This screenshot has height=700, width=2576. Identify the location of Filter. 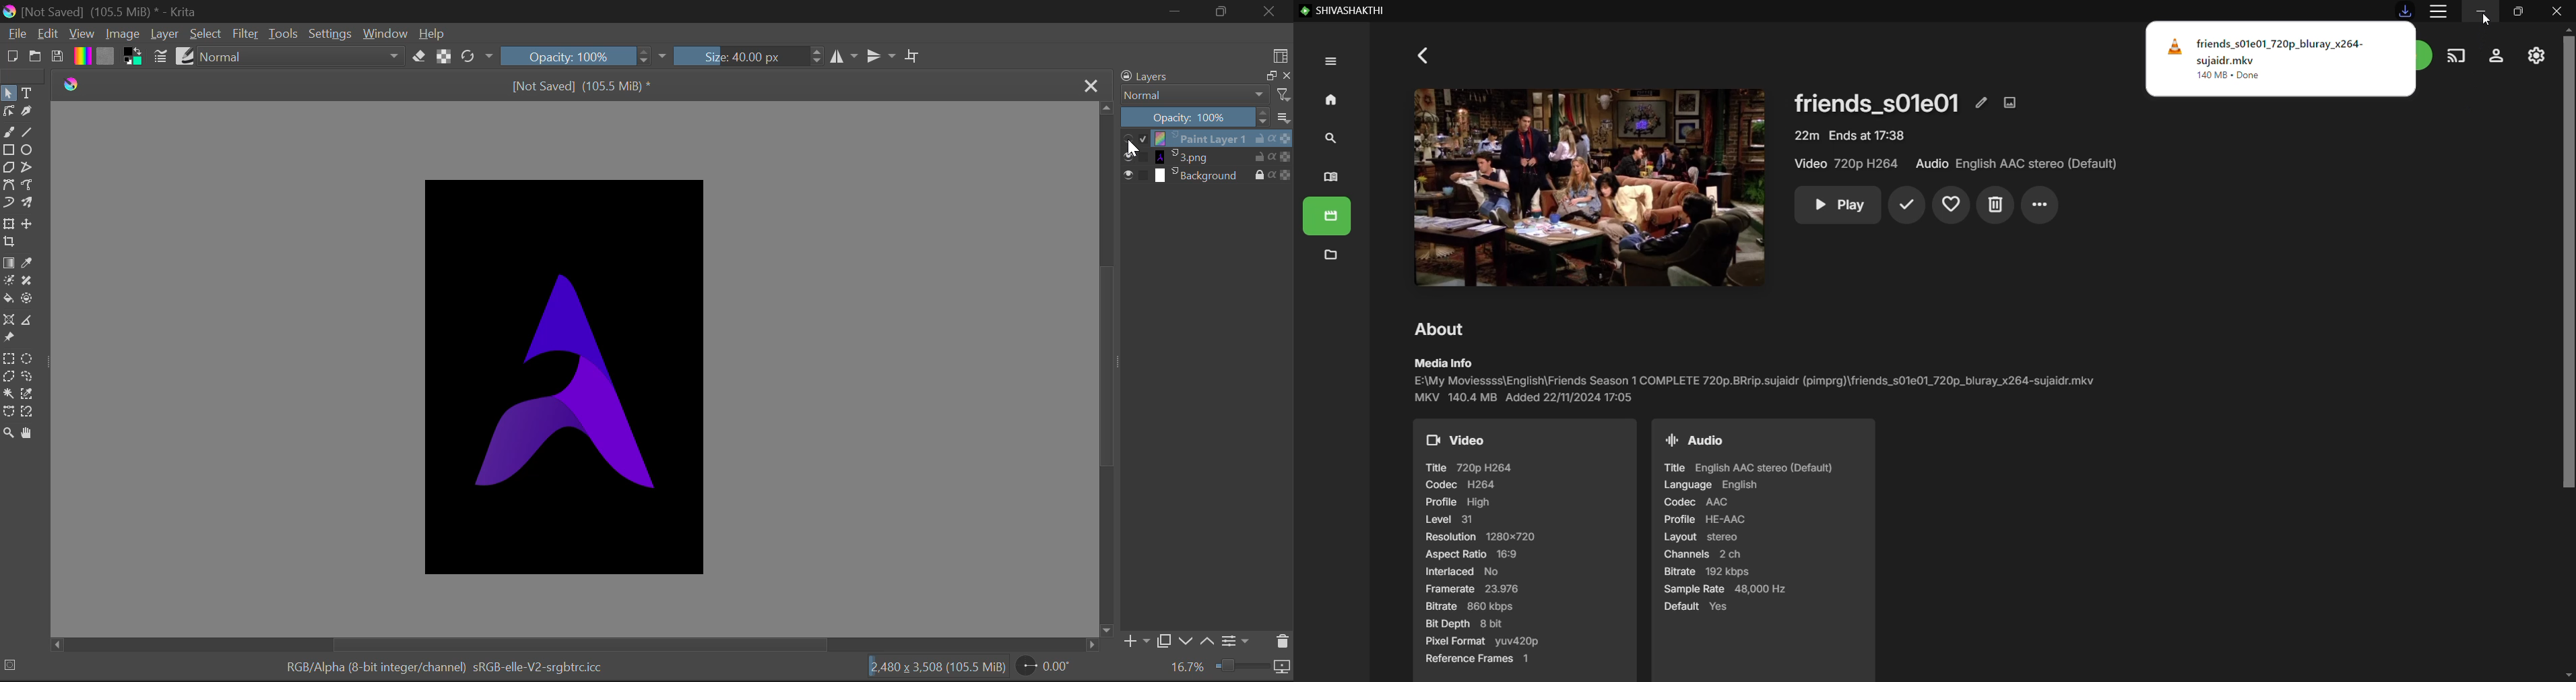
(248, 34).